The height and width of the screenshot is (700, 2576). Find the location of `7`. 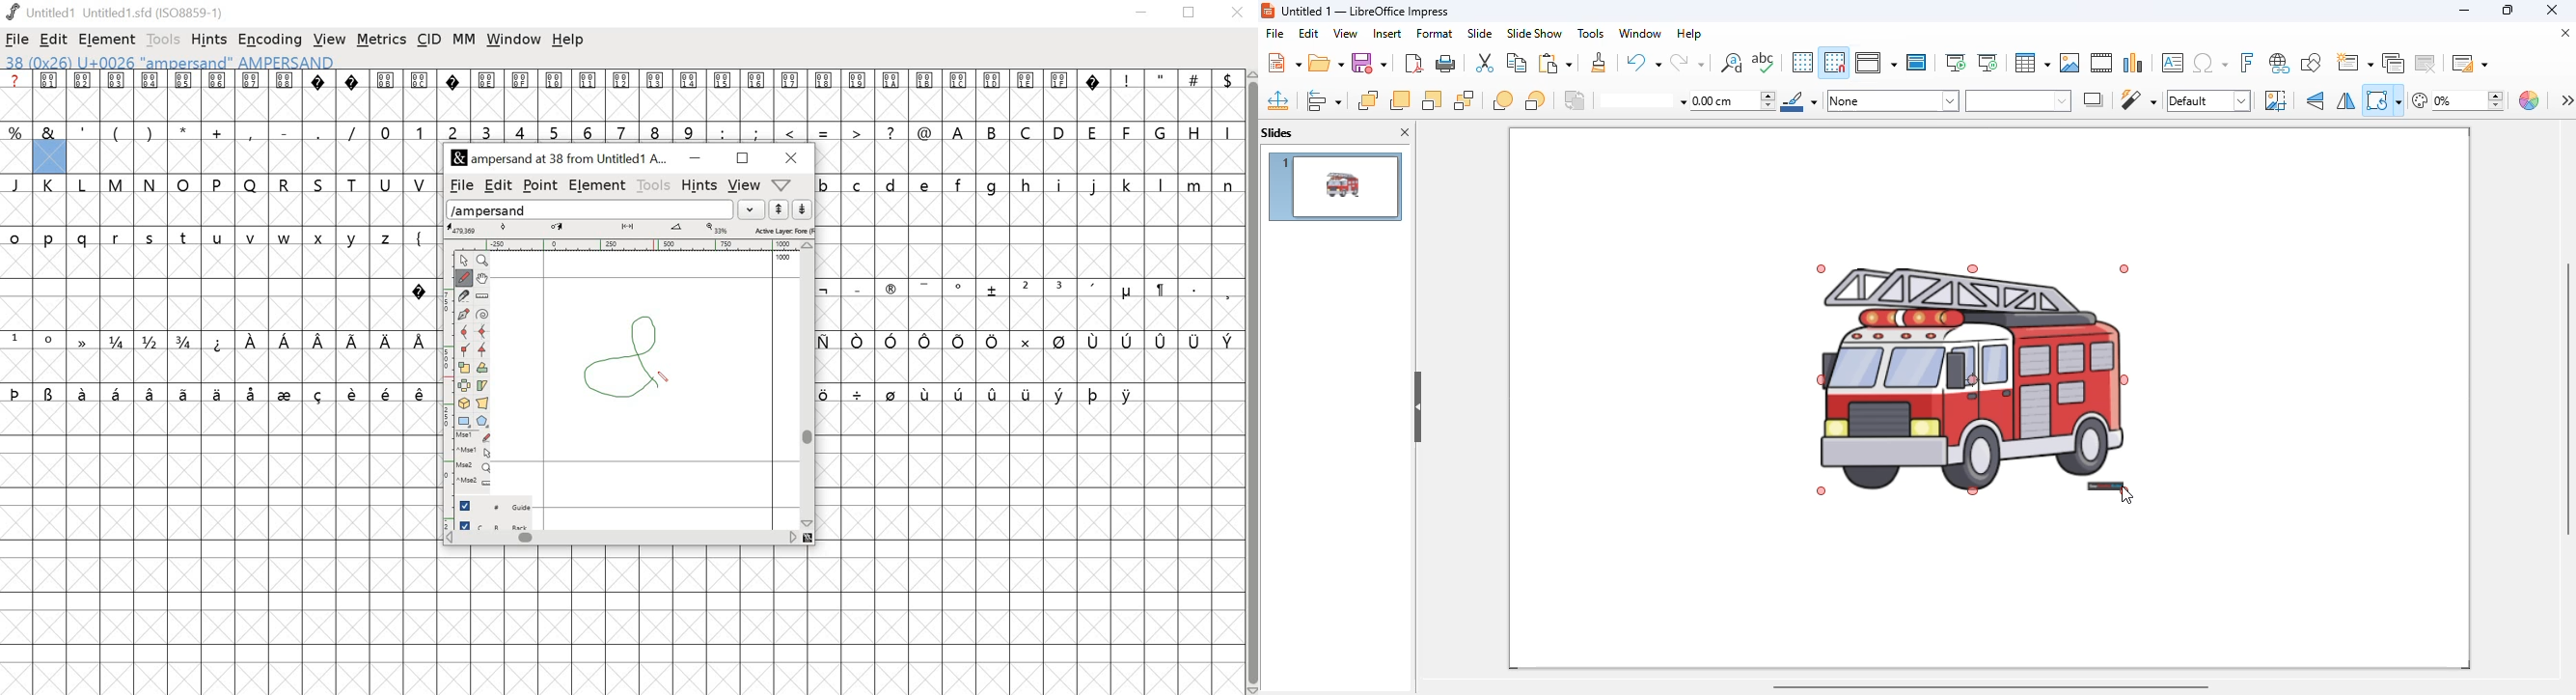

7 is located at coordinates (624, 131).